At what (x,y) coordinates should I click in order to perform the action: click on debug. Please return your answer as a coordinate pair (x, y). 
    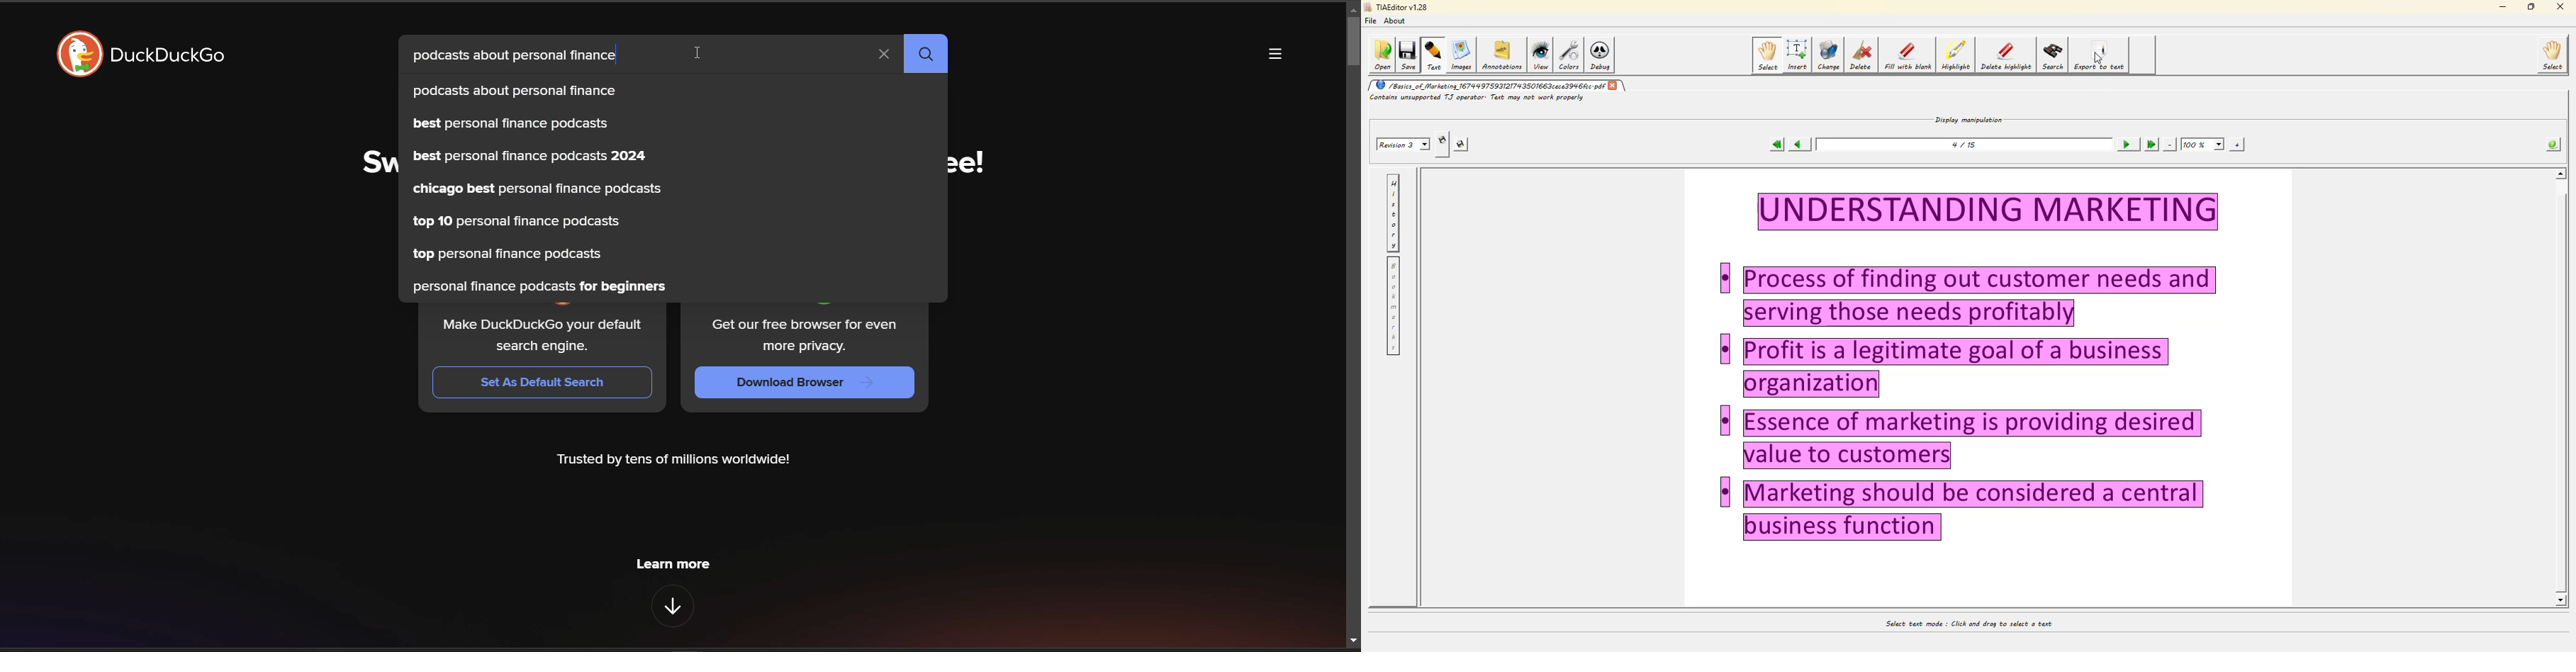
    Looking at the image, I should click on (1600, 55).